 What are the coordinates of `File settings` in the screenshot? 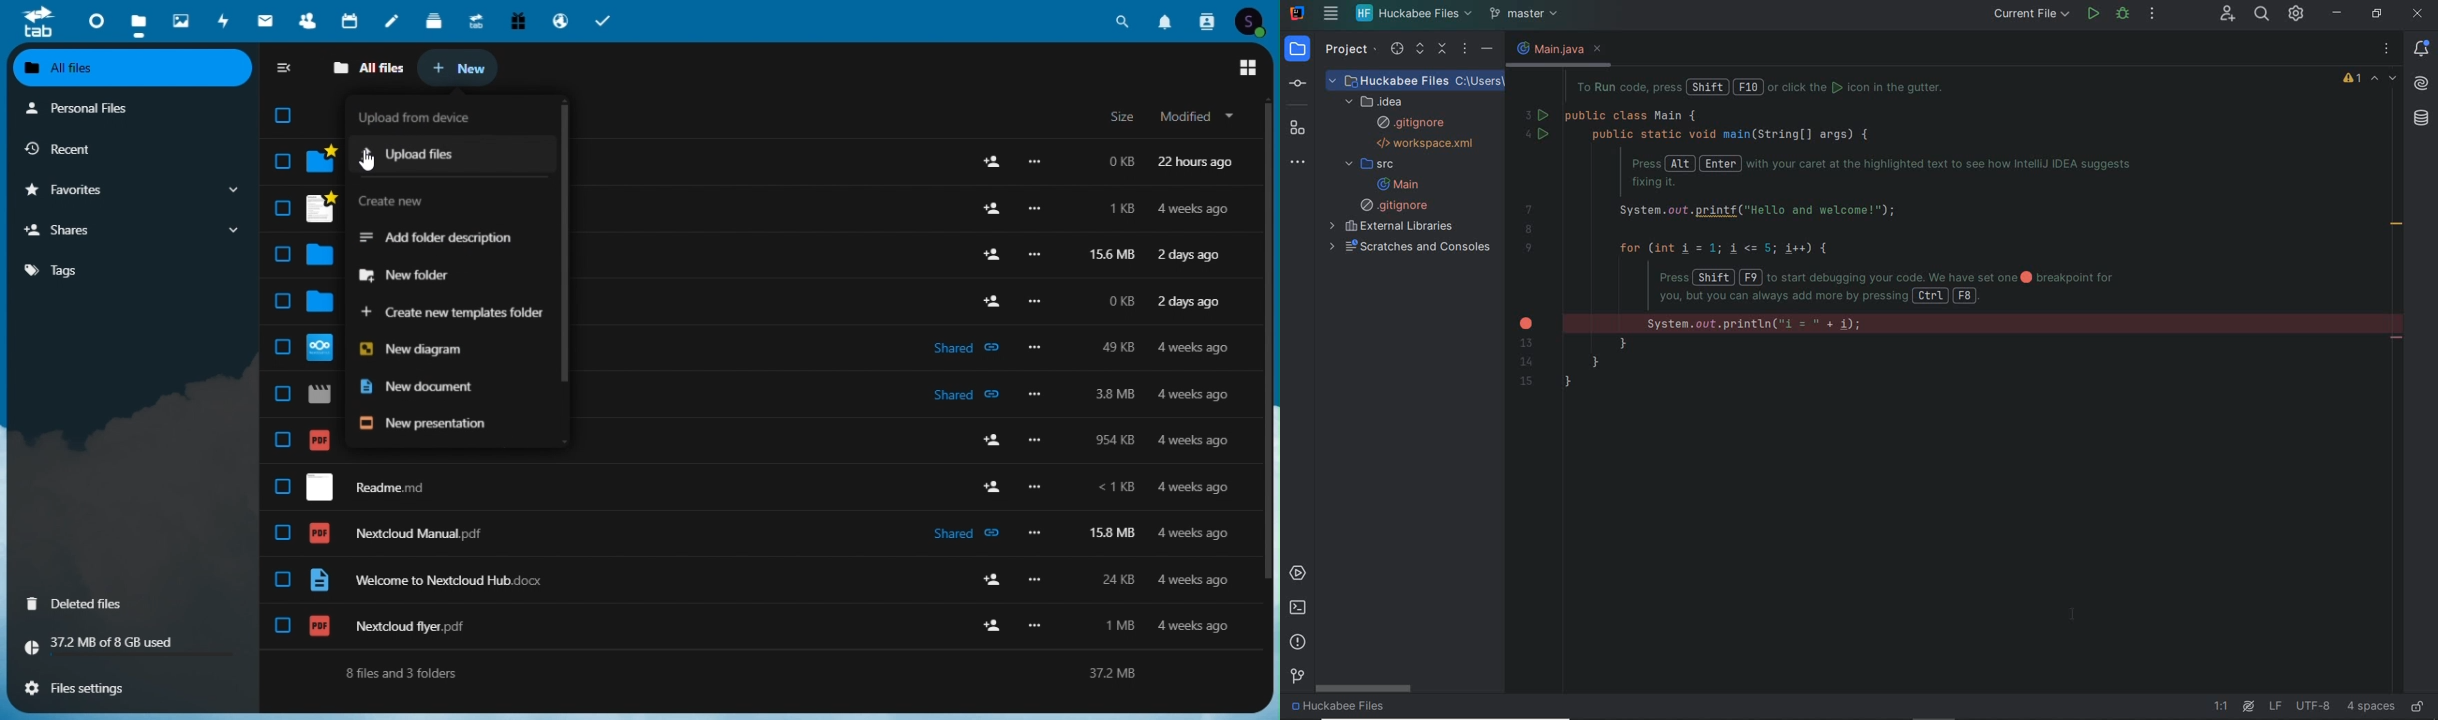 It's located at (135, 685).